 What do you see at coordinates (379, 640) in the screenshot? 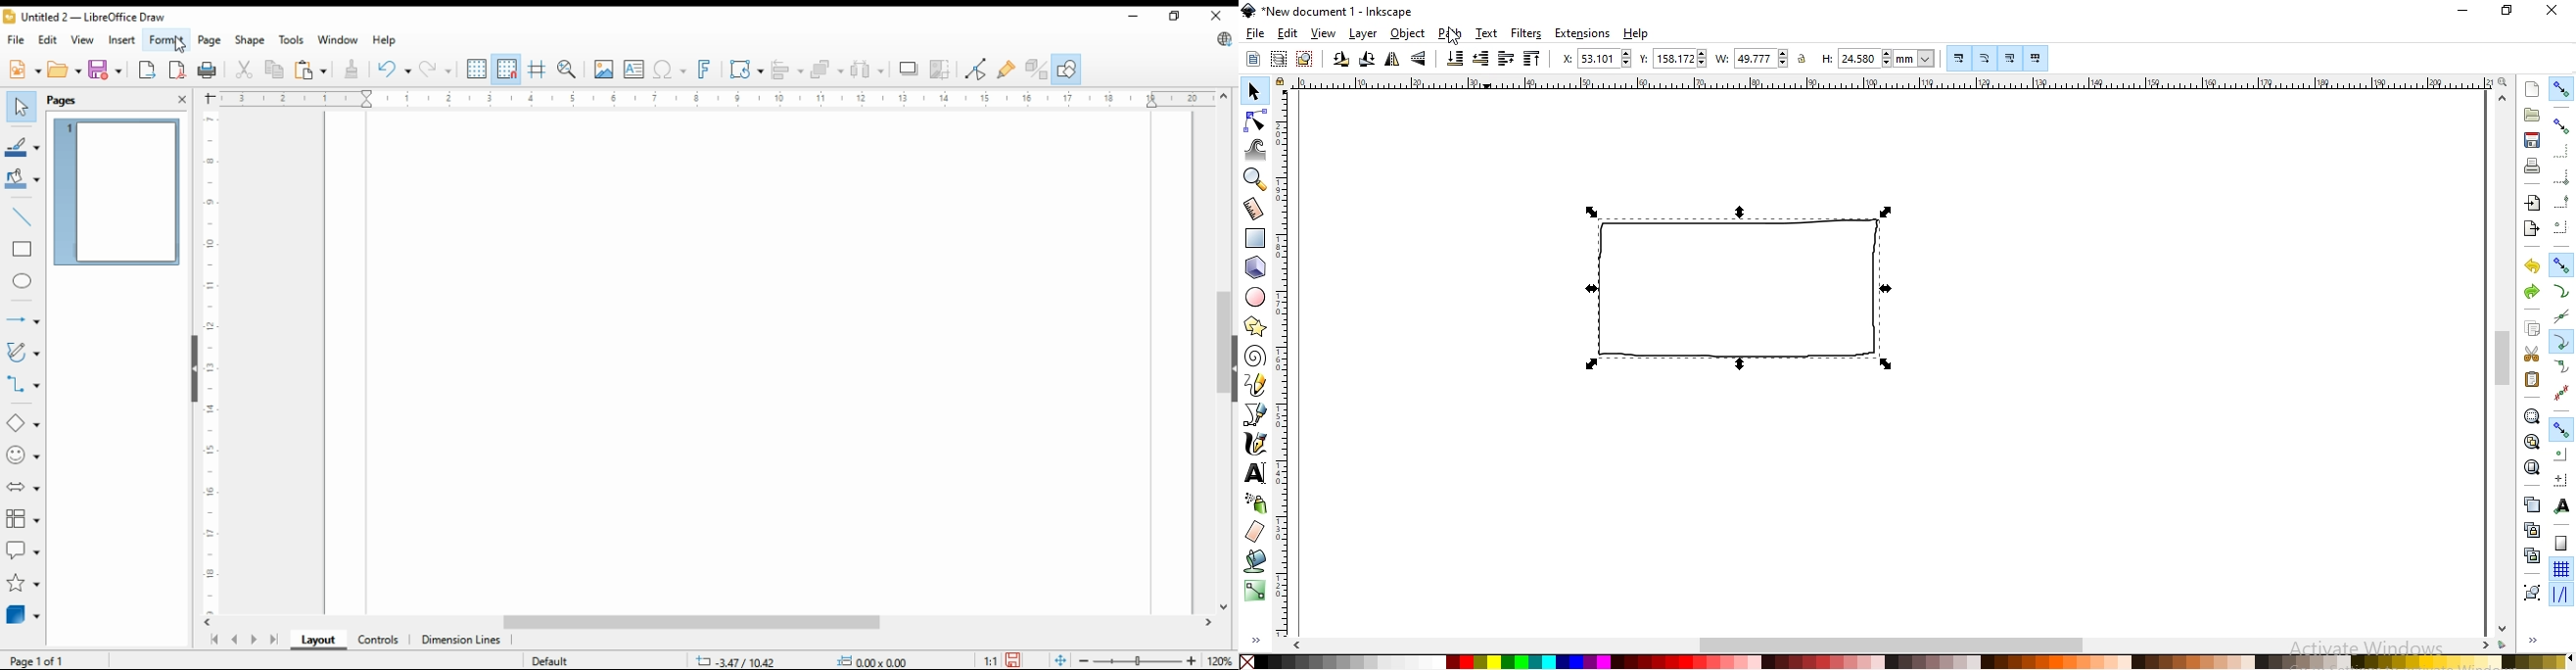
I see `ontrols` at bounding box center [379, 640].